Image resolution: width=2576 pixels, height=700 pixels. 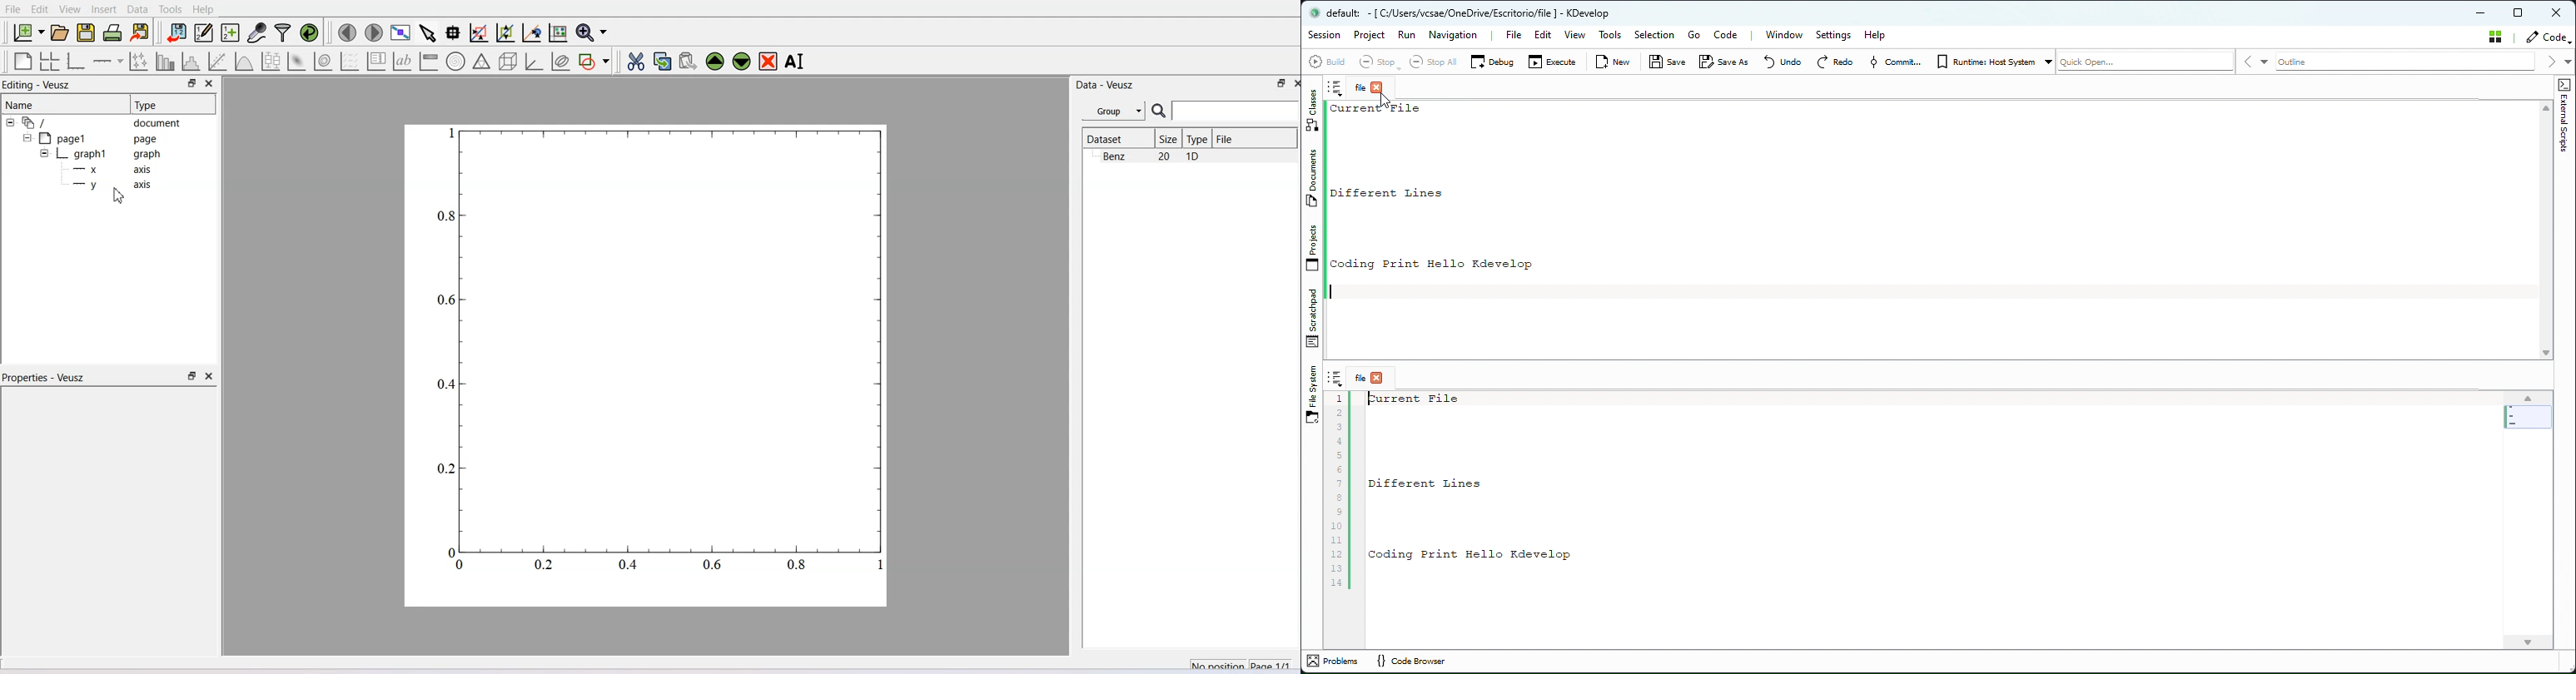 I want to click on Close, so click(x=211, y=84).